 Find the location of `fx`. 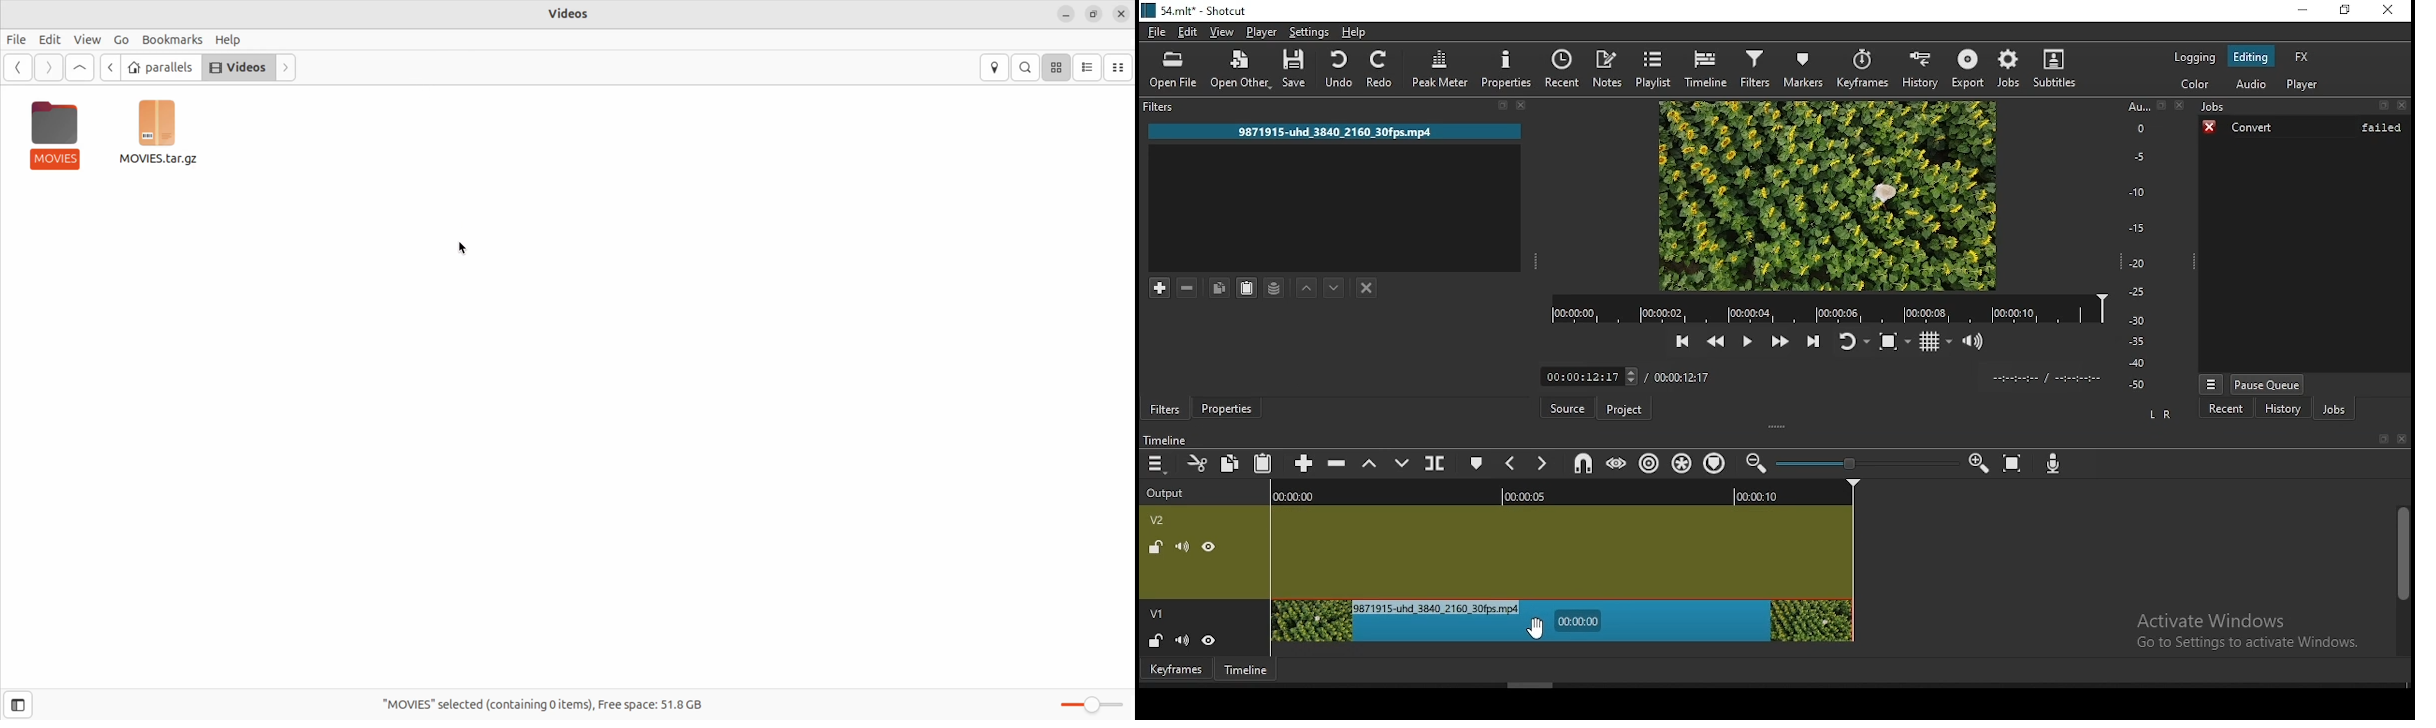

fx is located at coordinates (2302, 56).